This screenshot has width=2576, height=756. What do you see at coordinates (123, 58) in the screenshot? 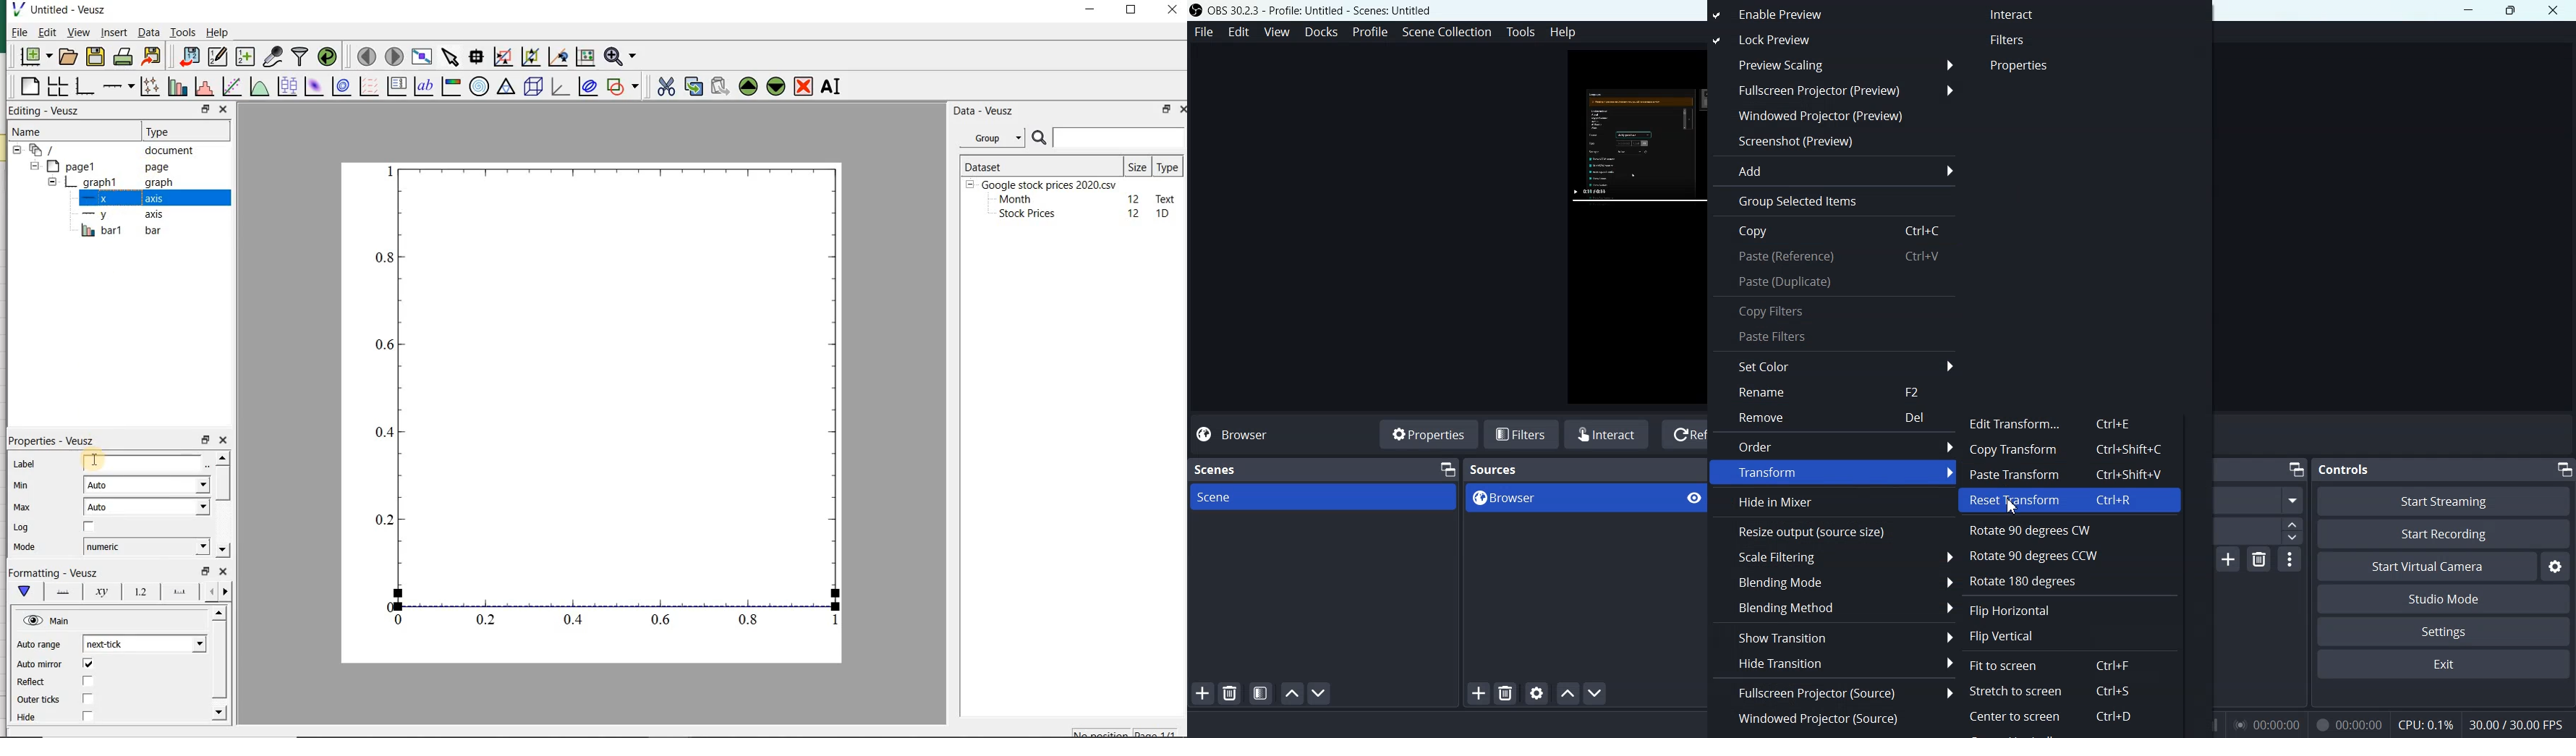
I see `print the document` at bounding box center [123, 58].